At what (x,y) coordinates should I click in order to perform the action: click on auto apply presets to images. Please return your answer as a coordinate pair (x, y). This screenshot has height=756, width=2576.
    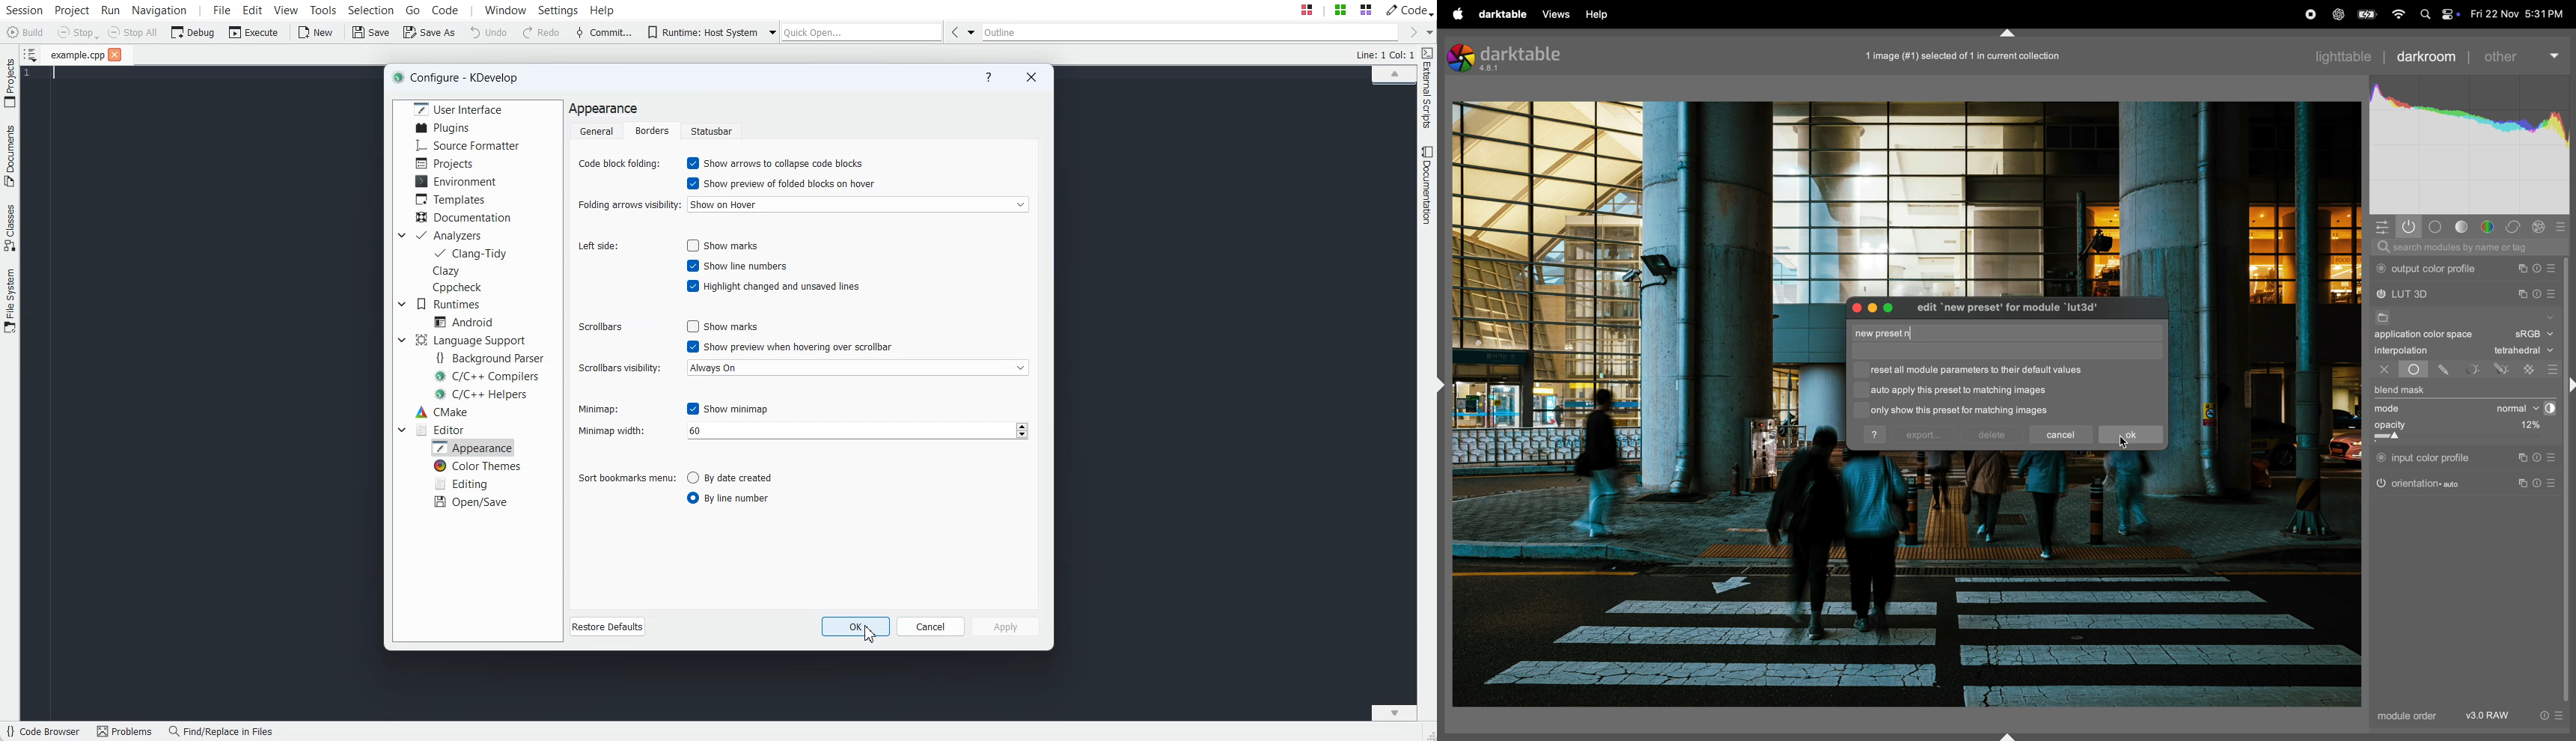
    Looking at the image, I should click on (1959, 391).